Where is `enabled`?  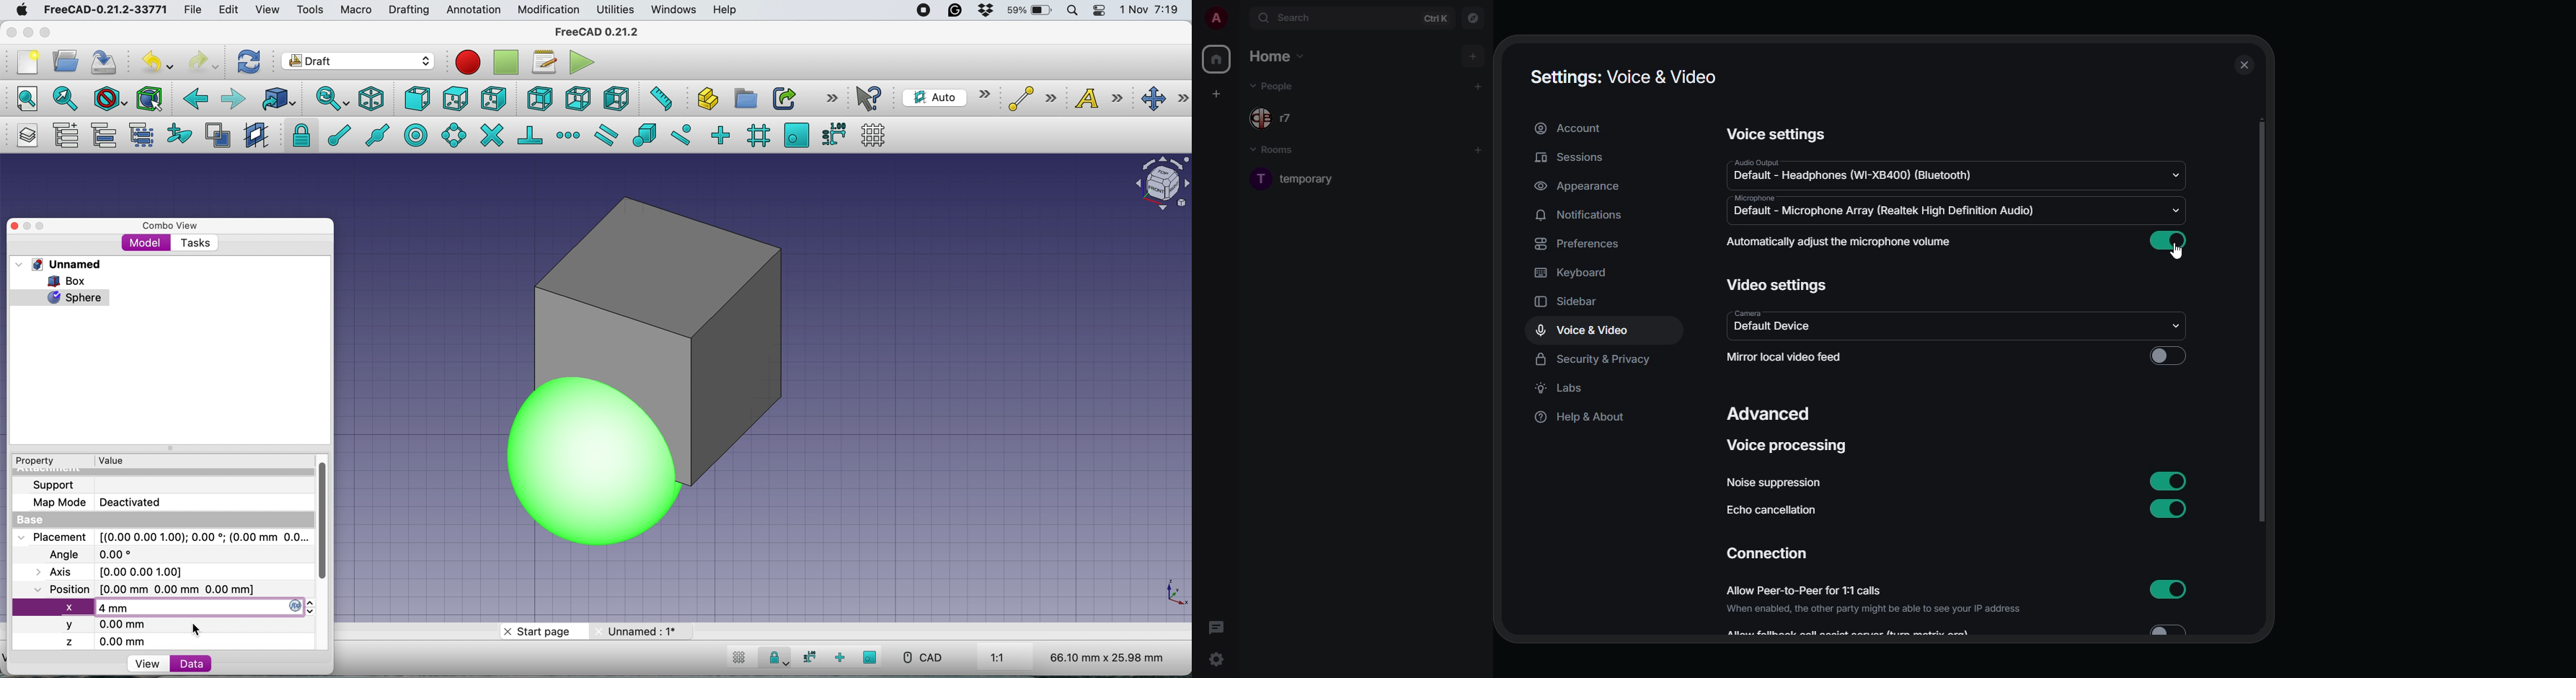
enabled is located at coordinates (2165, 480).